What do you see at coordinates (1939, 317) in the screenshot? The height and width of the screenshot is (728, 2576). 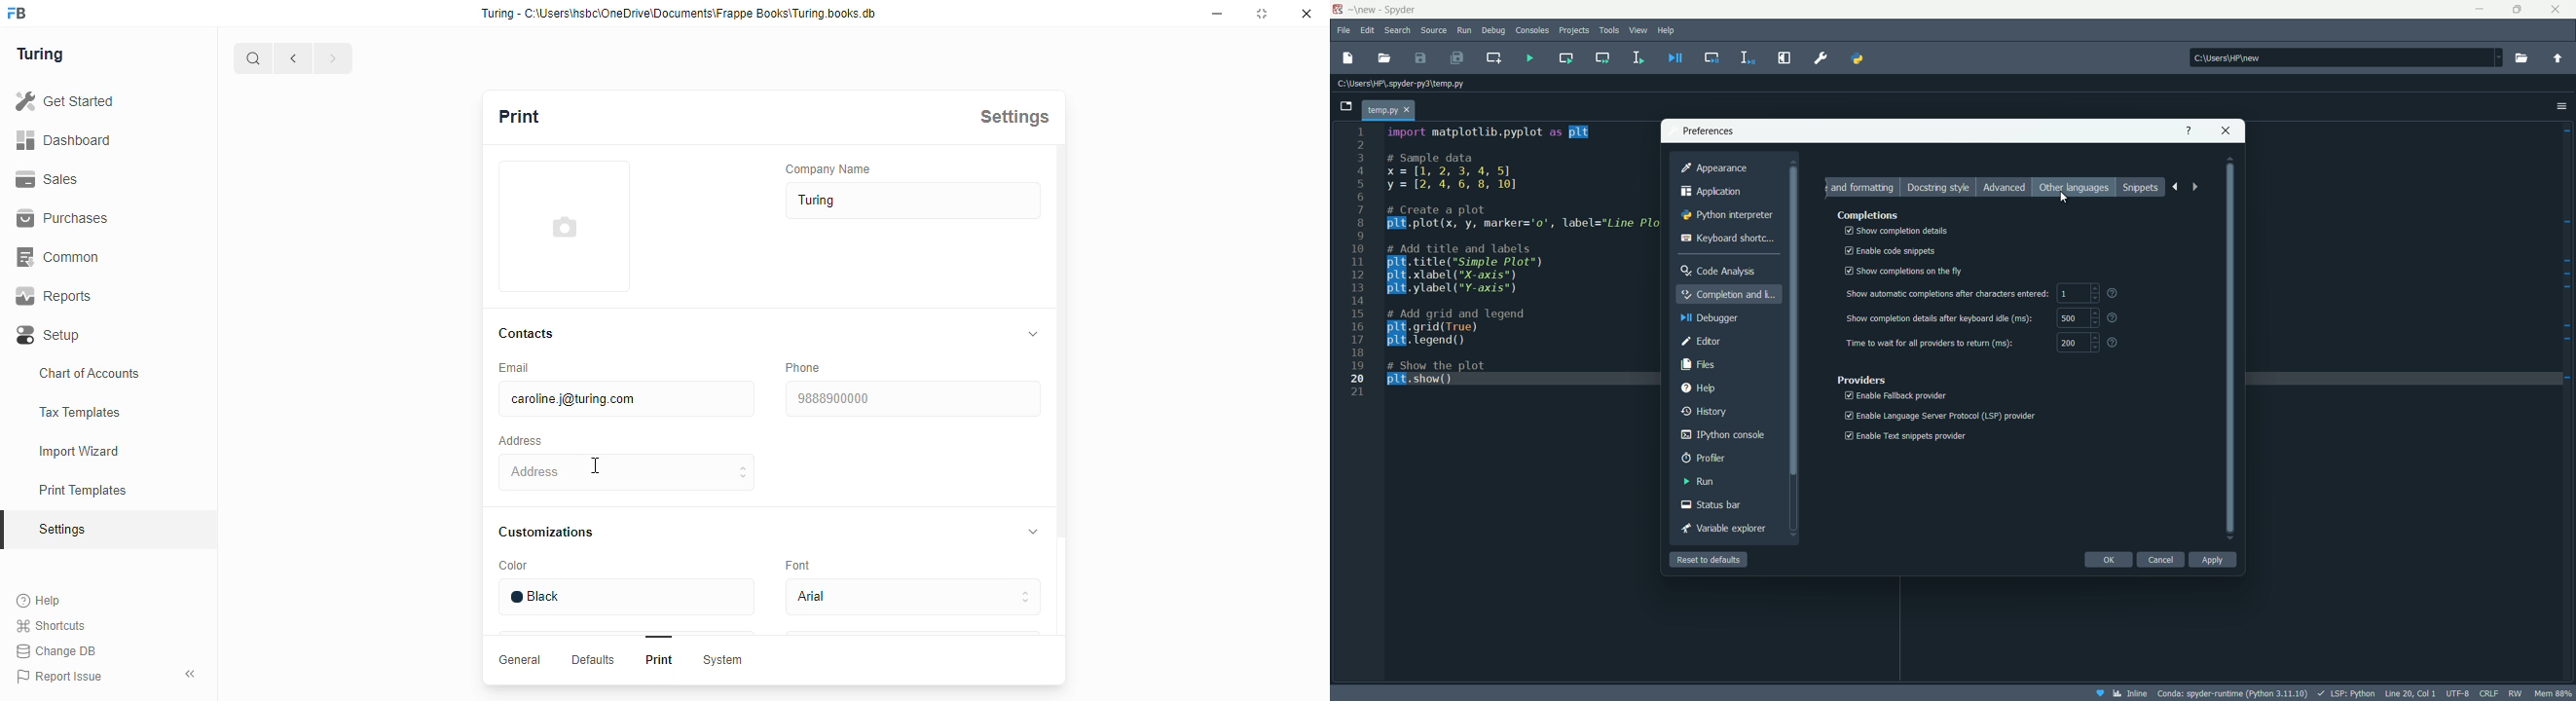 I see `show completion details after keyboard idle` at bounding box center [1939, 317].